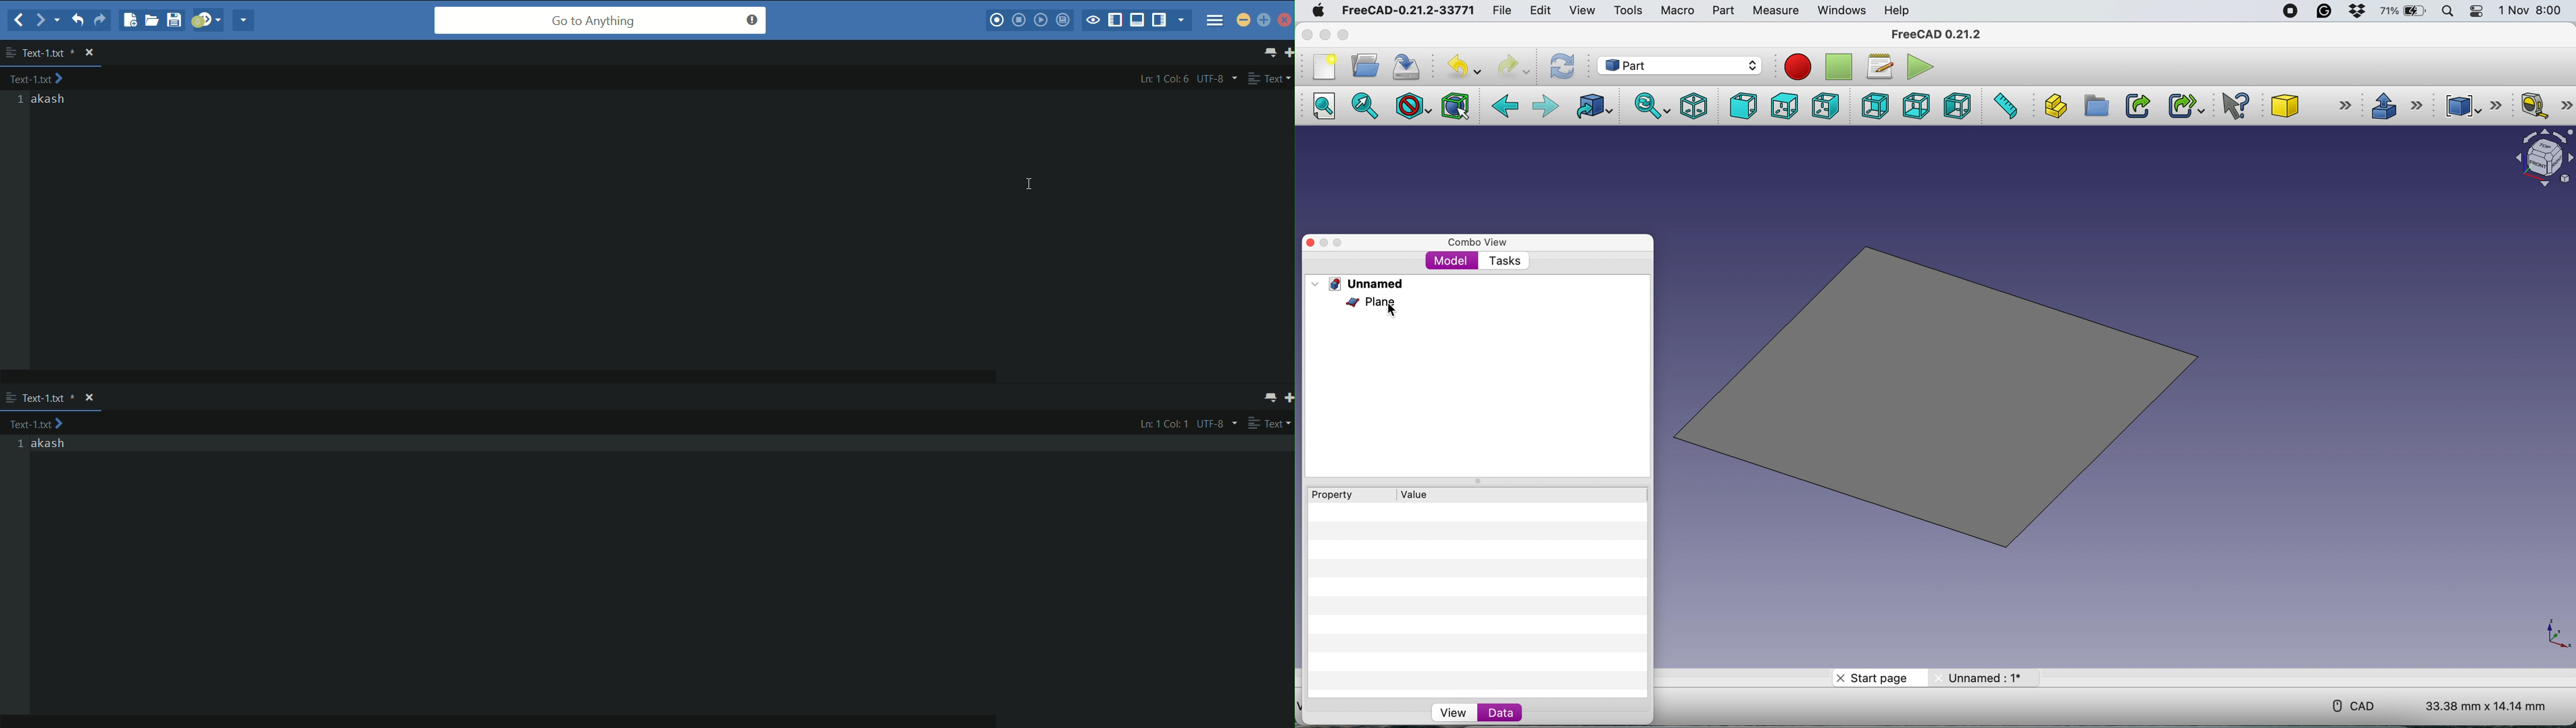 Image resolution: width=2576 pixels, height=728 pixels. What do you see at coordinates (1243, 20) in the screenshot?
I see `minimize` at bounding box center [1243, 20].